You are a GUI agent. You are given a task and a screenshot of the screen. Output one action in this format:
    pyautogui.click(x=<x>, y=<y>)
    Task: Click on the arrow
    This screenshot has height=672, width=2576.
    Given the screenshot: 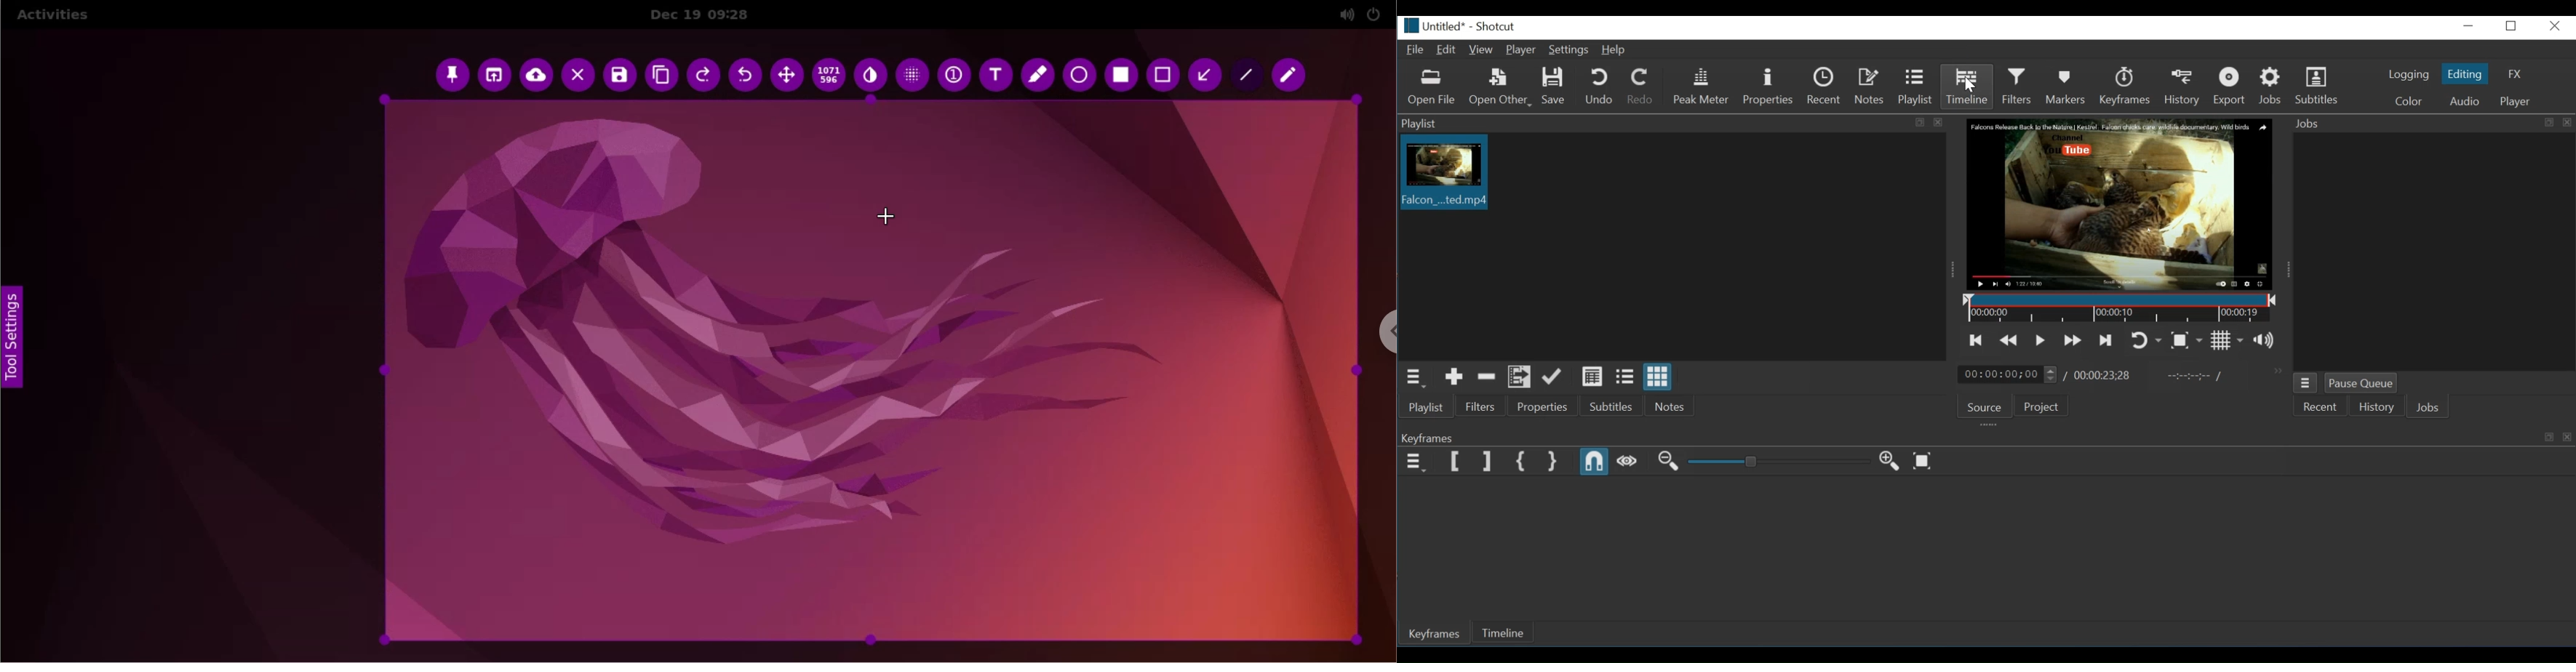 What is the action you would take?
    pyautogui.click(x=1203, y=73)
    